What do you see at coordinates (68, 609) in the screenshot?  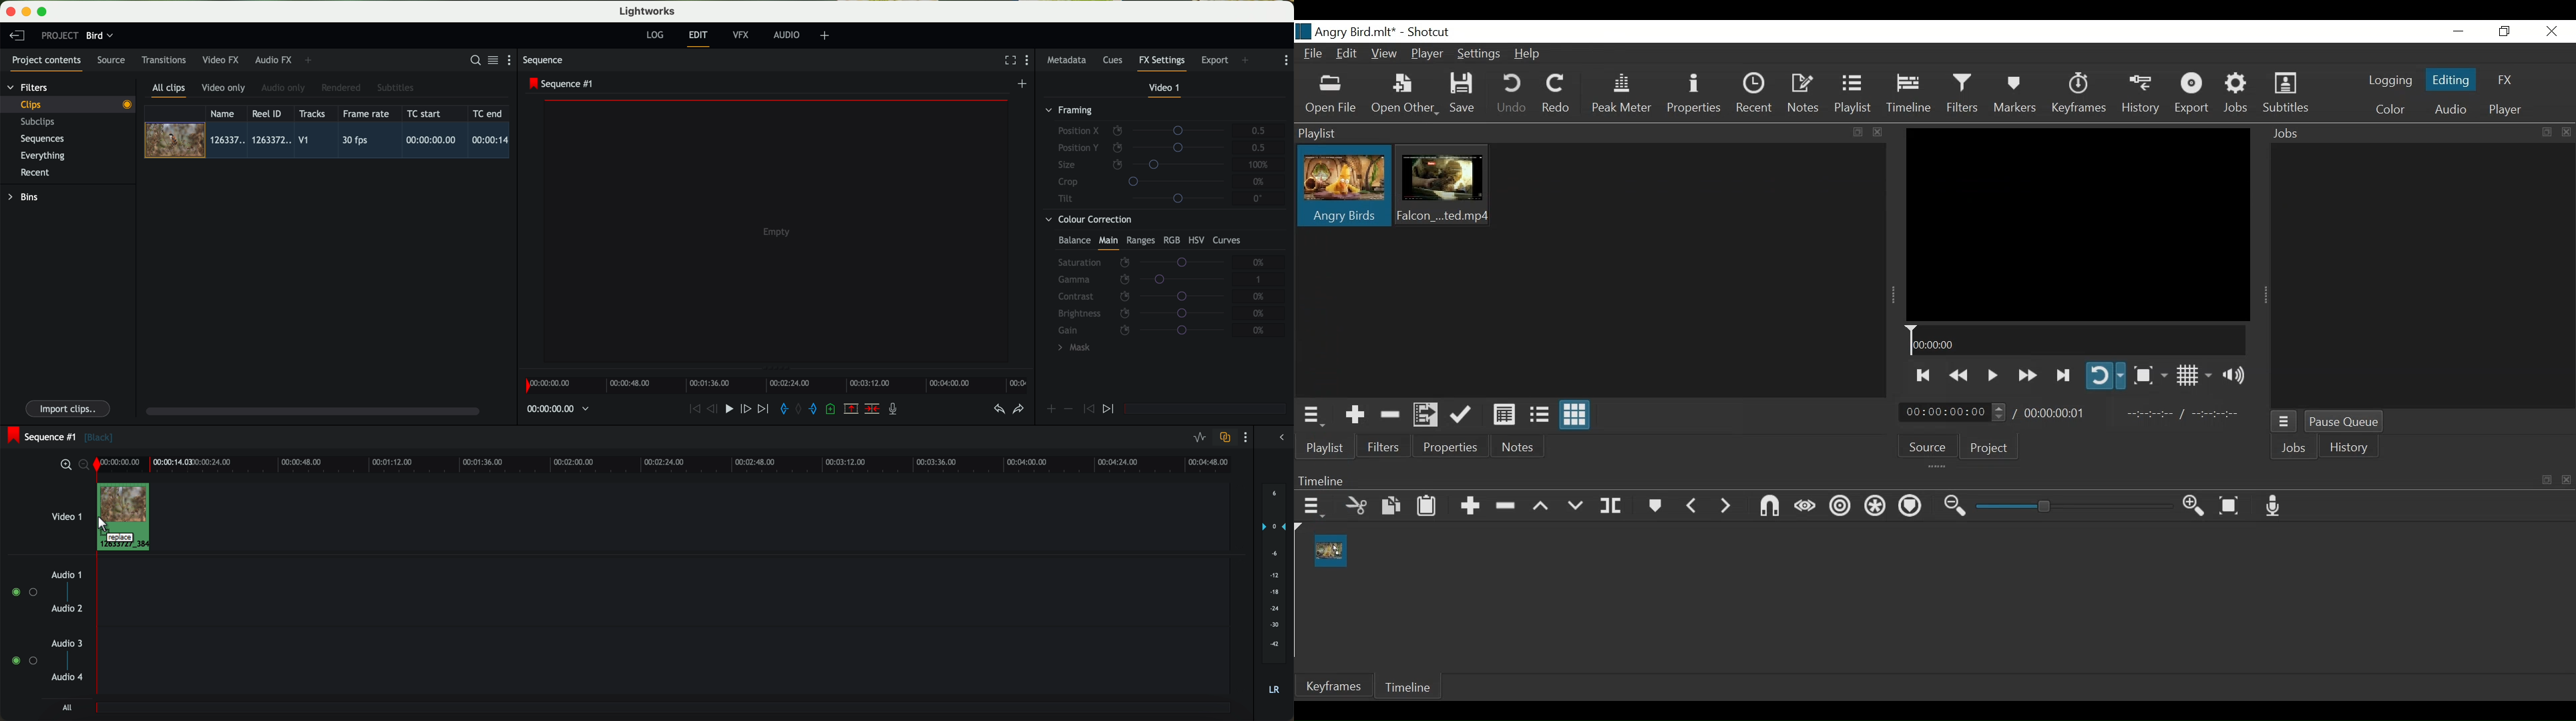 I see `audio 2` at bounding box center [68, 609].